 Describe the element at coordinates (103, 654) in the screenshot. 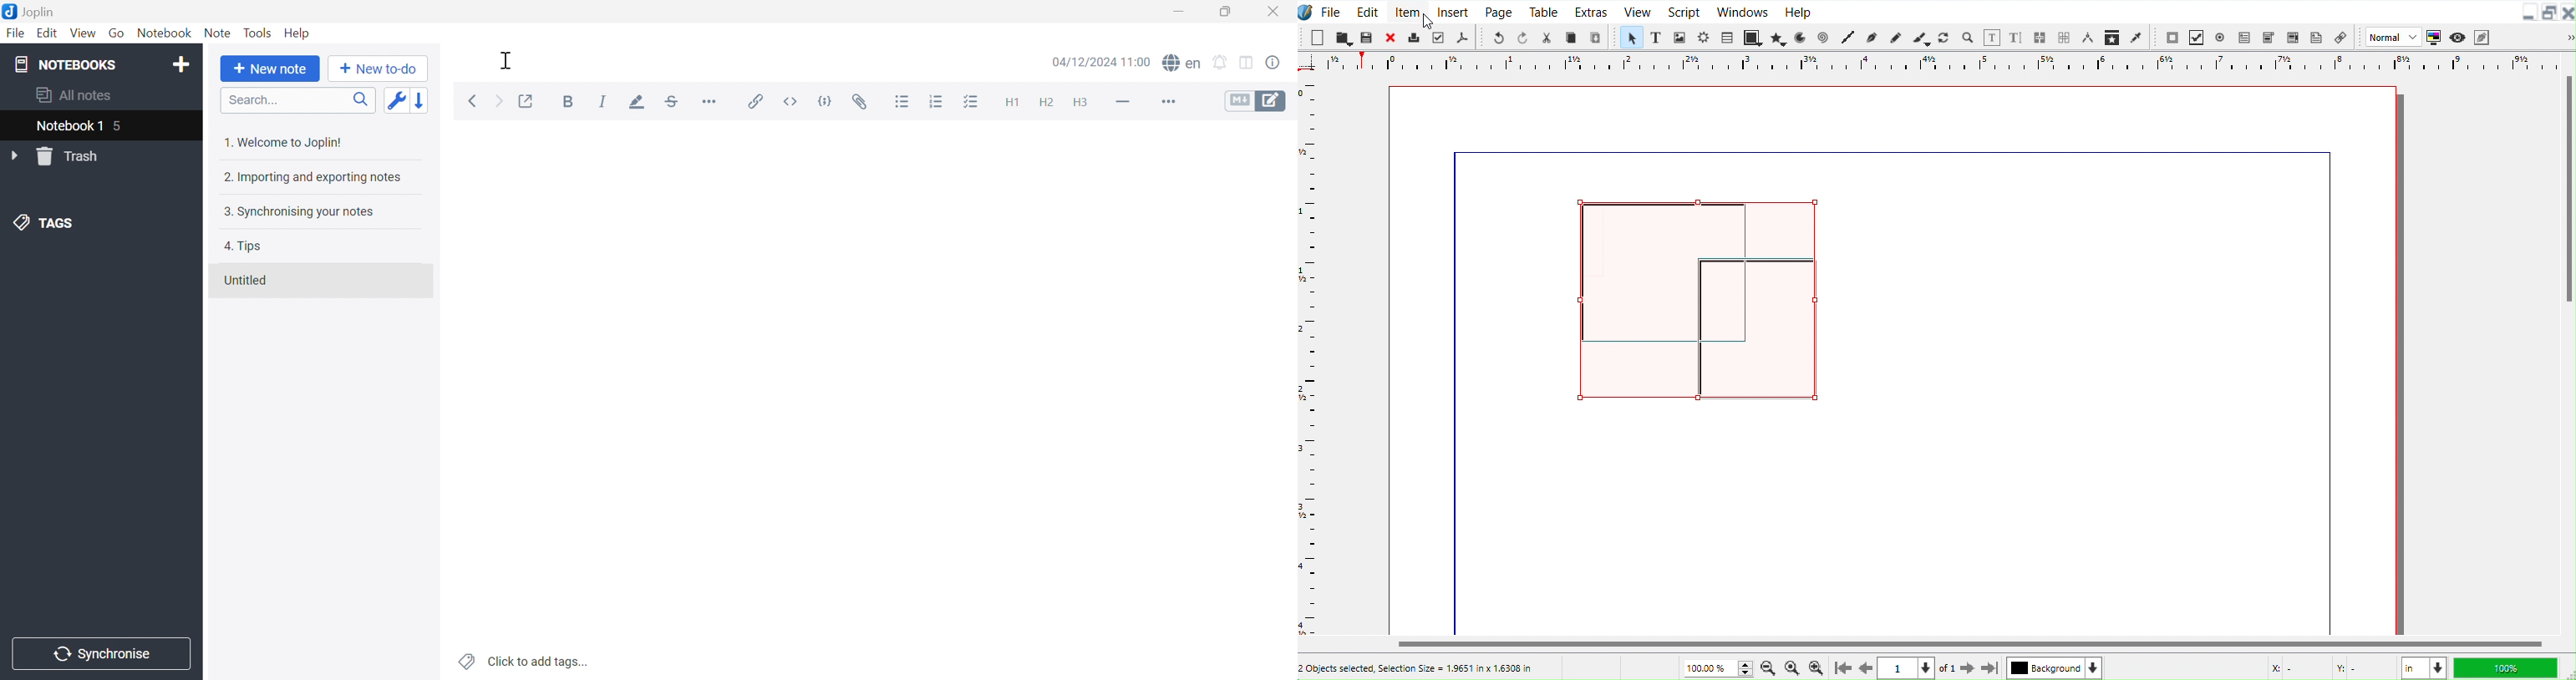

I see `Synchronise` at that location.